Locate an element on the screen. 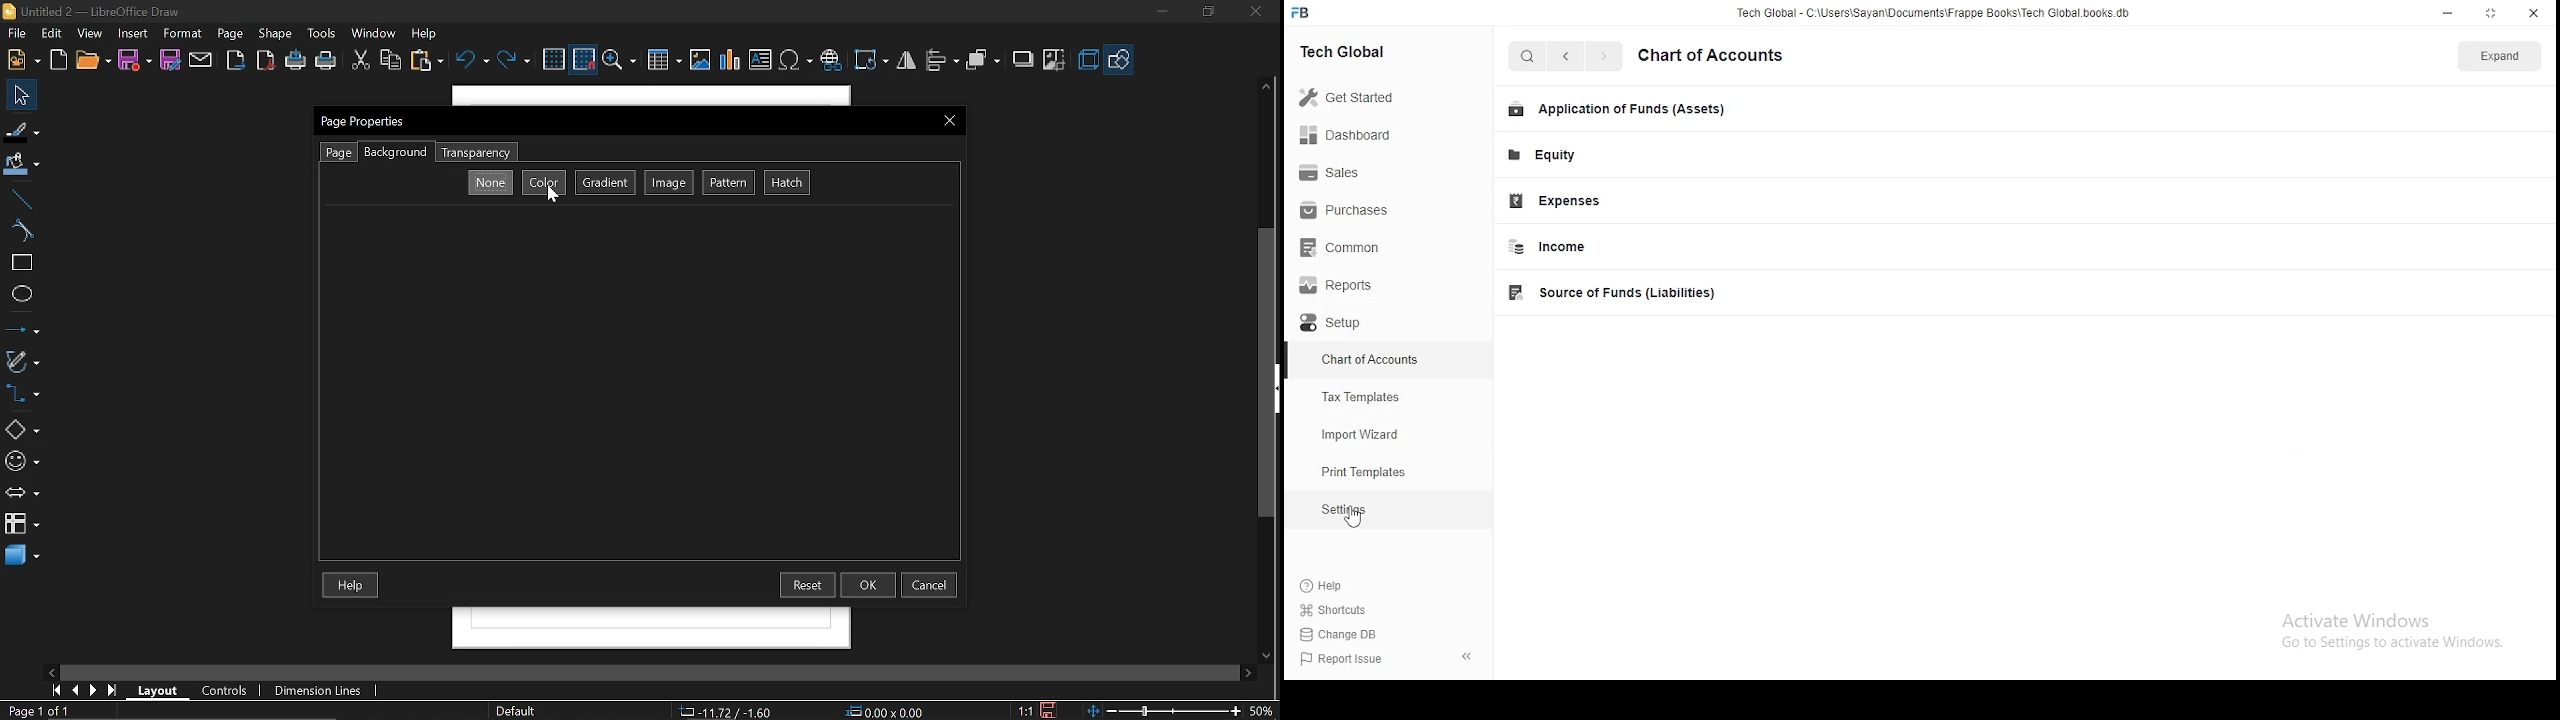 The width and height of the screenshot is (2576, 728). Report issue is located at coordinates (1344, 661).